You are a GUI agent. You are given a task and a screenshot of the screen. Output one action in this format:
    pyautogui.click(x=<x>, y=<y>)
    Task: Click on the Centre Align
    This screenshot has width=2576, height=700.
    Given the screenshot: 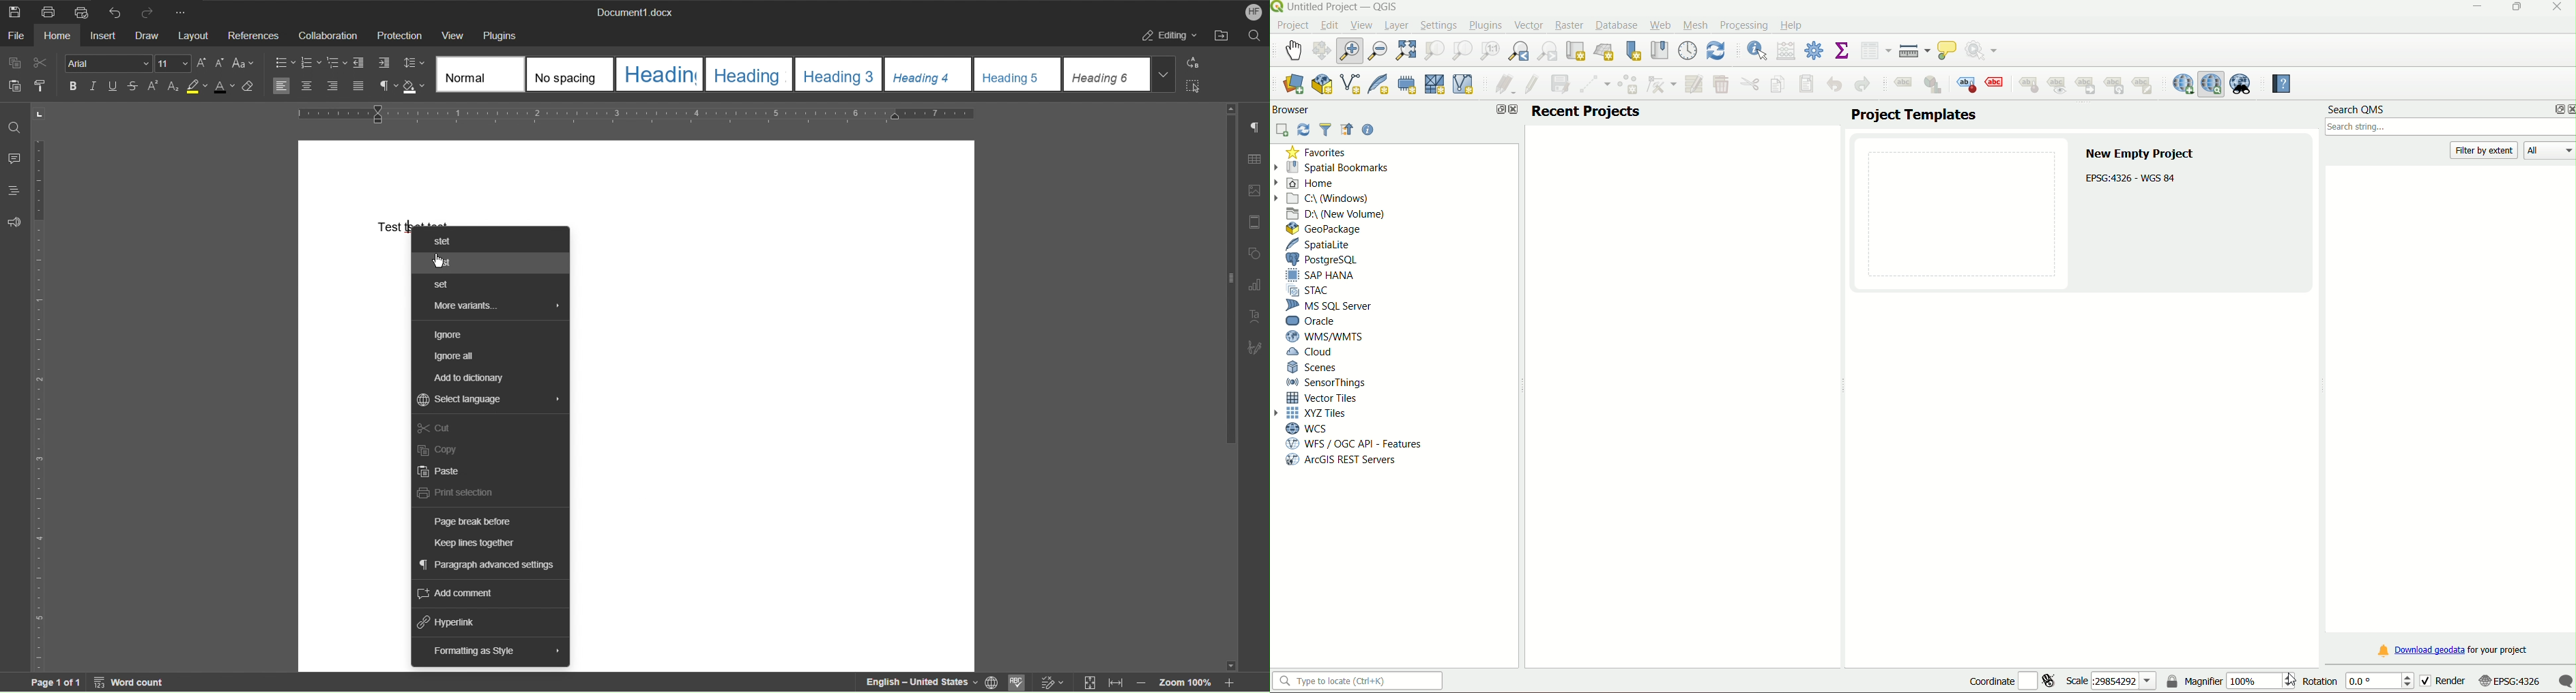 What is the action you would take?
    pyautogui.click(x=307, y=87)
    